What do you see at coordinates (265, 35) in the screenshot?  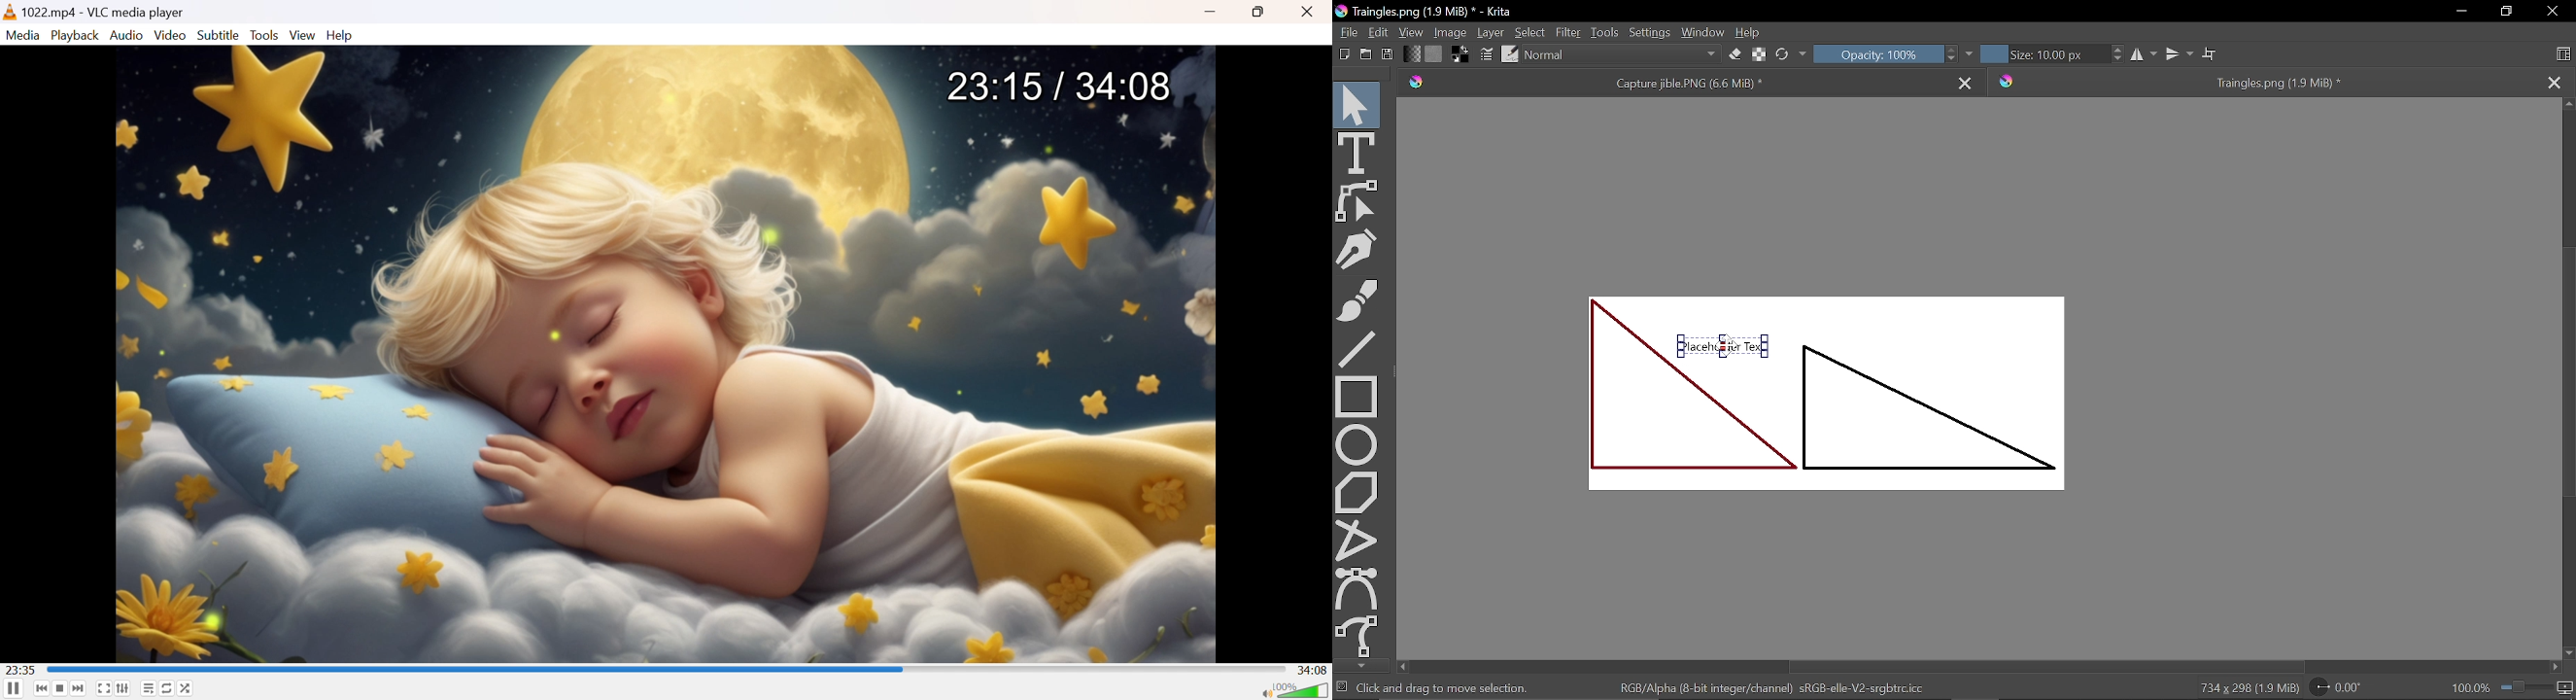 I see `Tools` at bounding box center [265, 35].